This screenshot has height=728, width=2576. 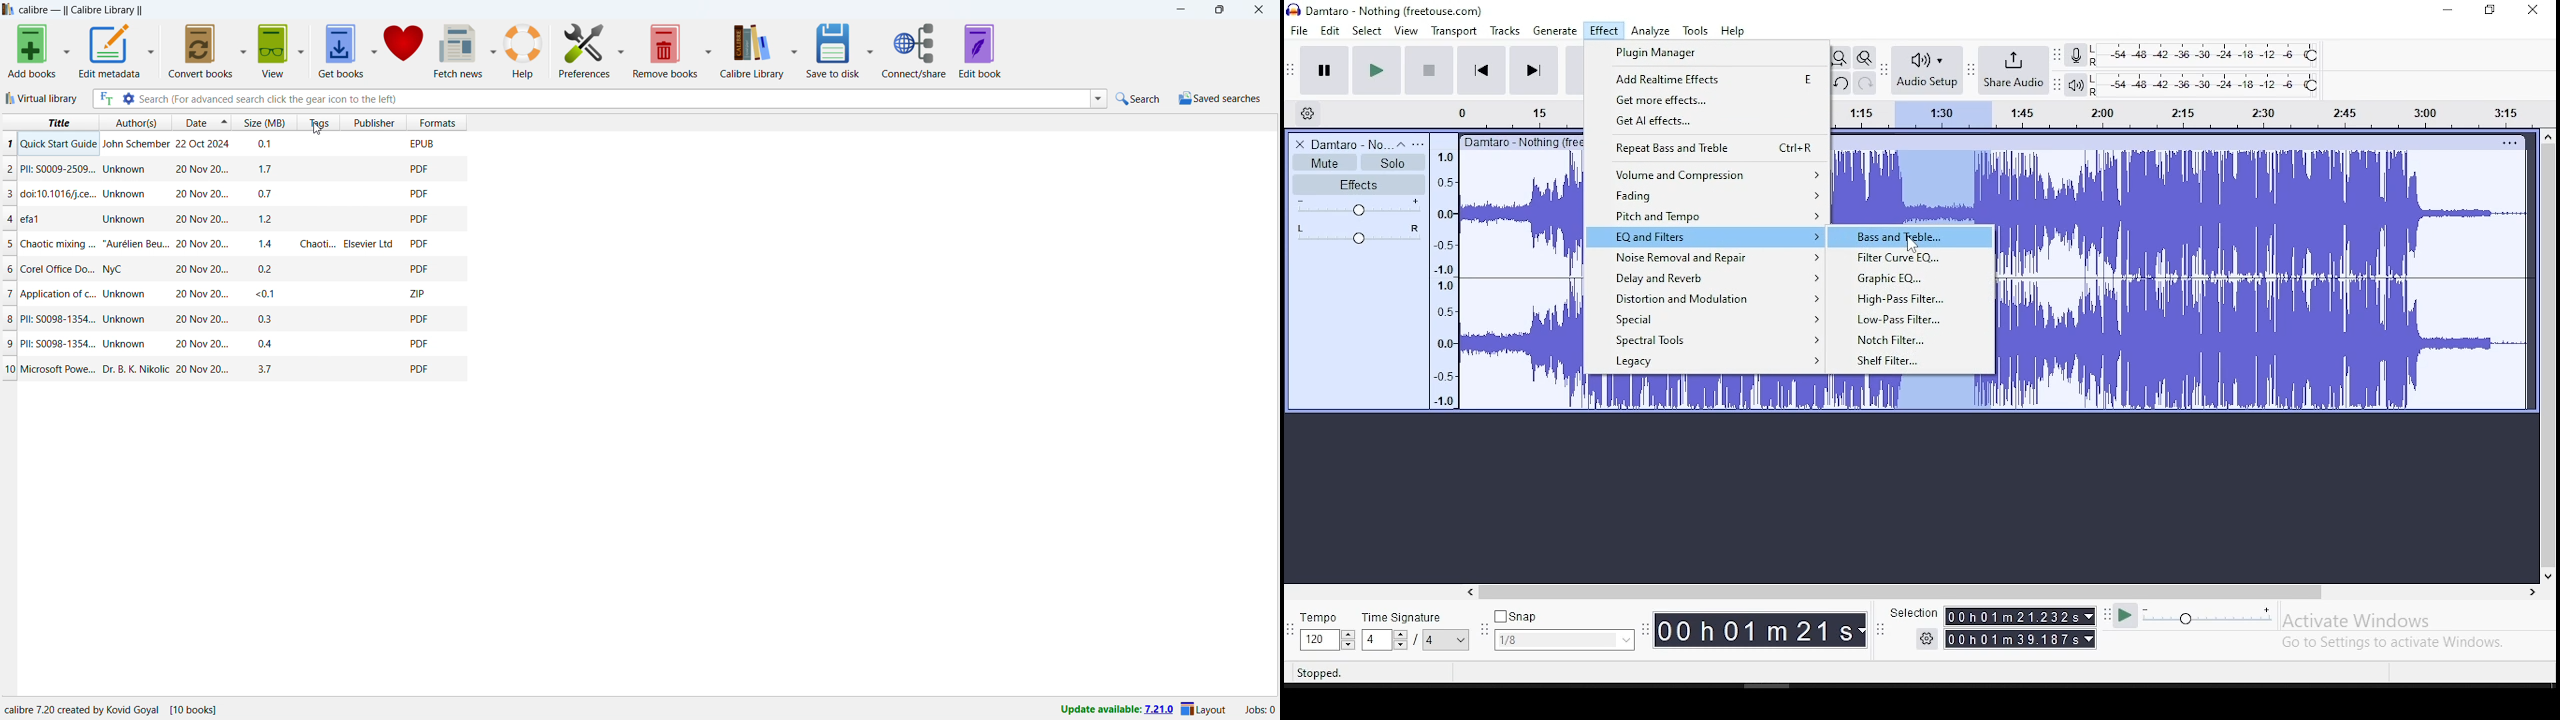 What do you see at coordinates (1865, 82) in the screenshot?
I see `redo` at bounding box center [1865, 82].